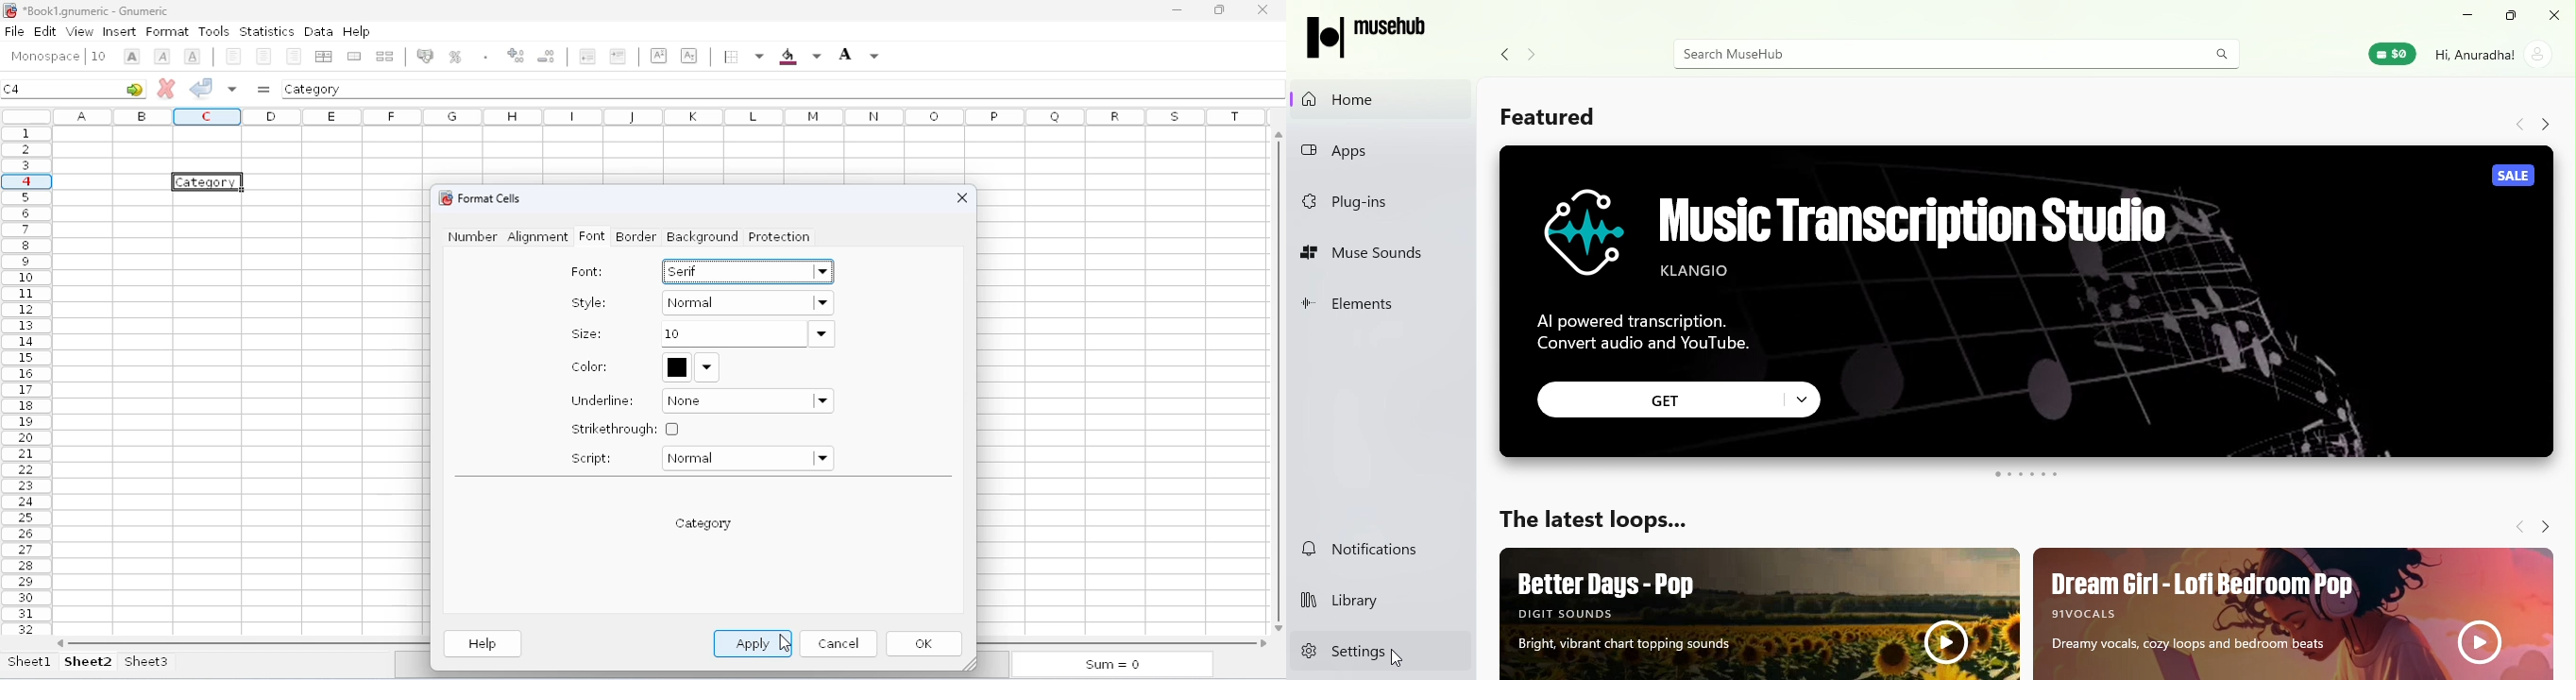  I want to click on none, so click(749, 401).